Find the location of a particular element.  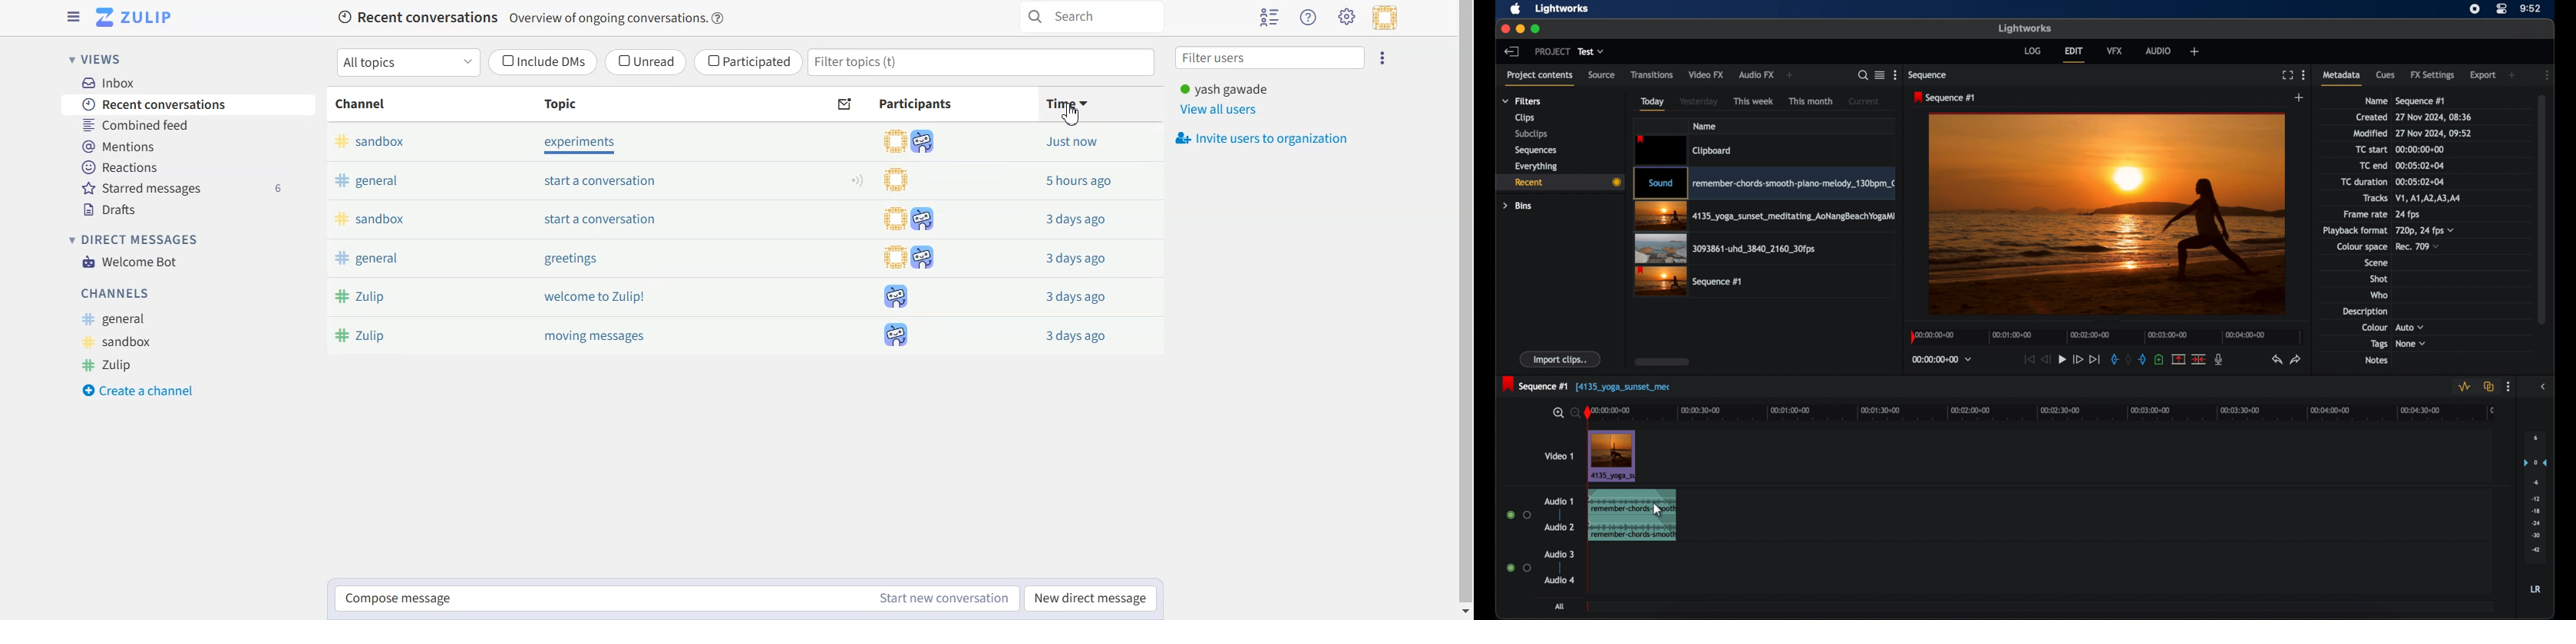

add is located at coordinates (2300, 97).